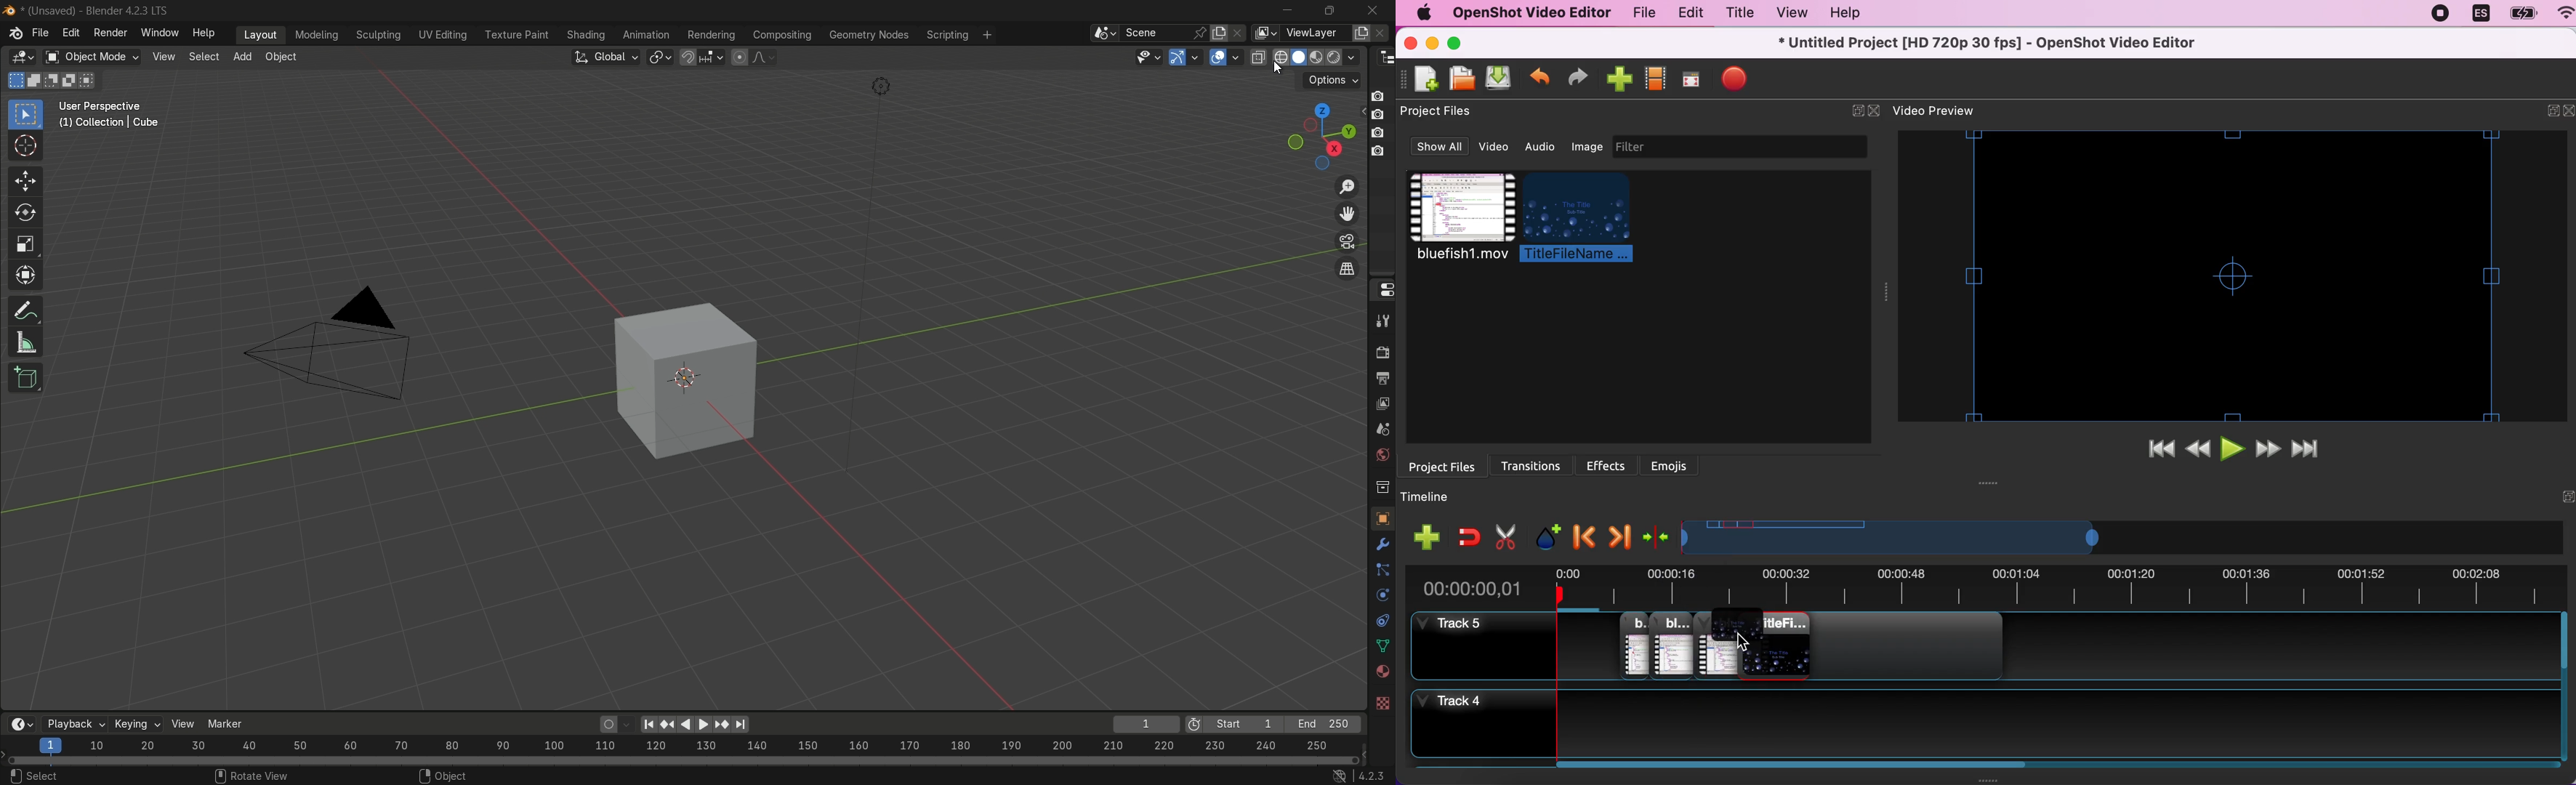 This screenshot has width=2576, height=812. Describe the element at coordinates (1382, 568) in the screenshot. I see `particles` at that location.